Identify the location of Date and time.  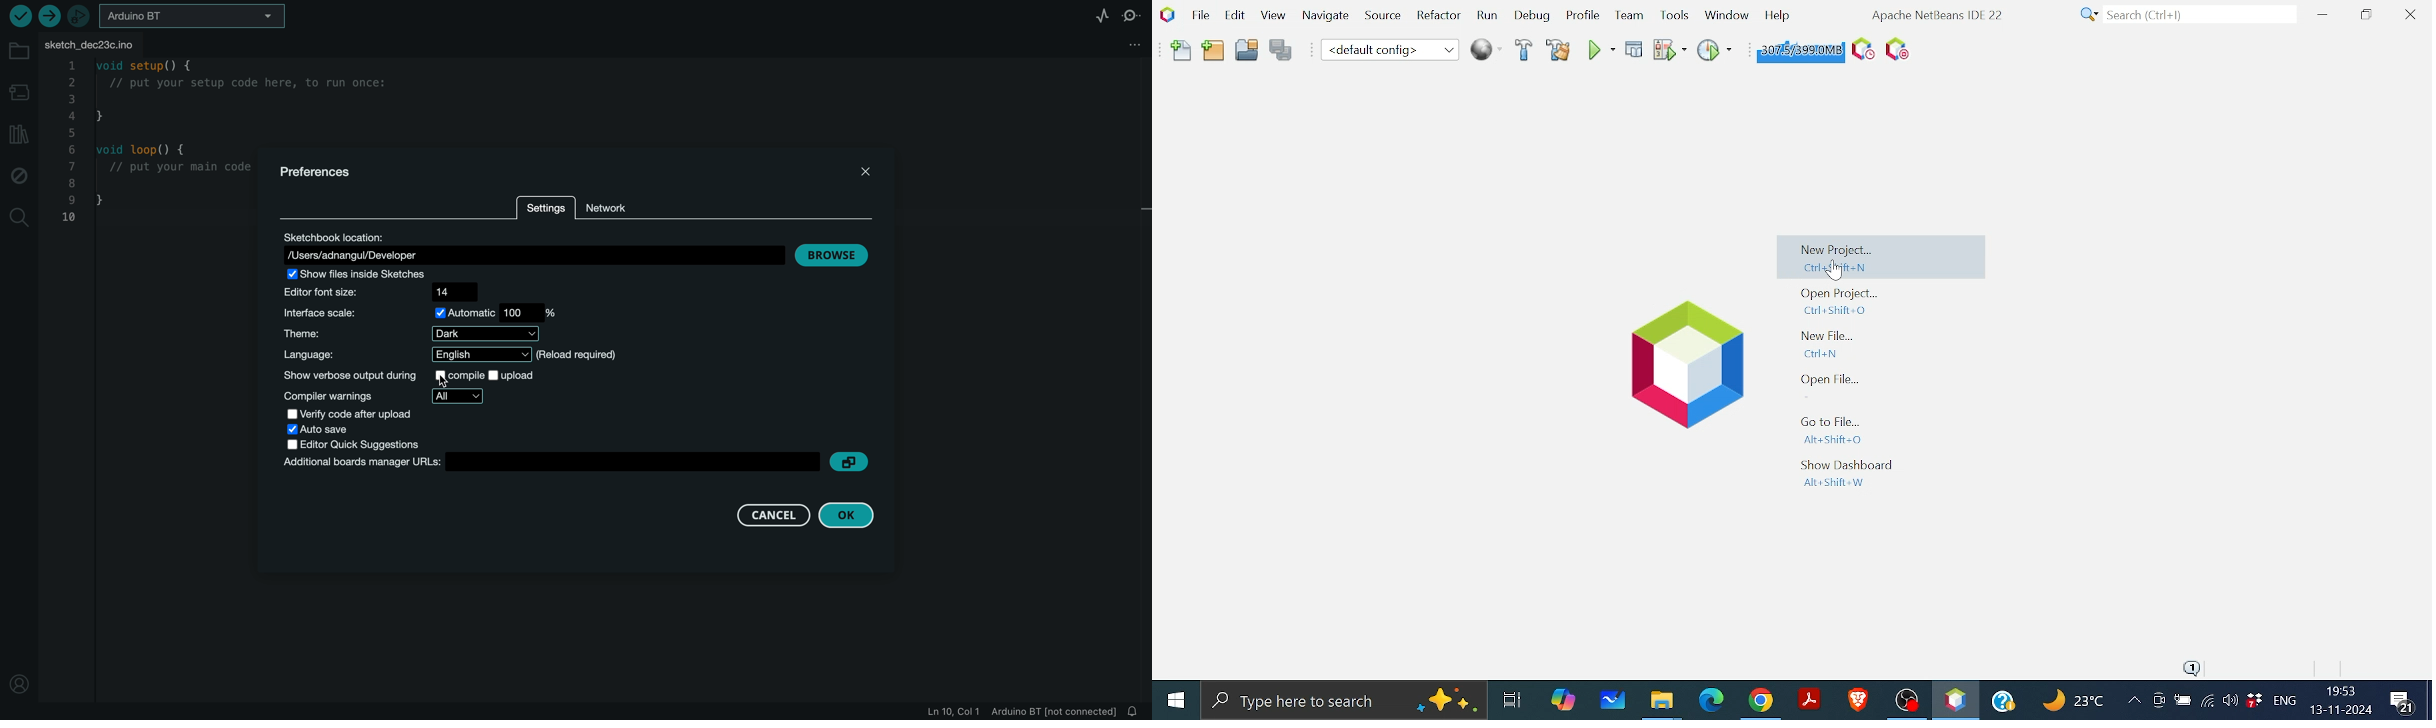
(2340, 700).